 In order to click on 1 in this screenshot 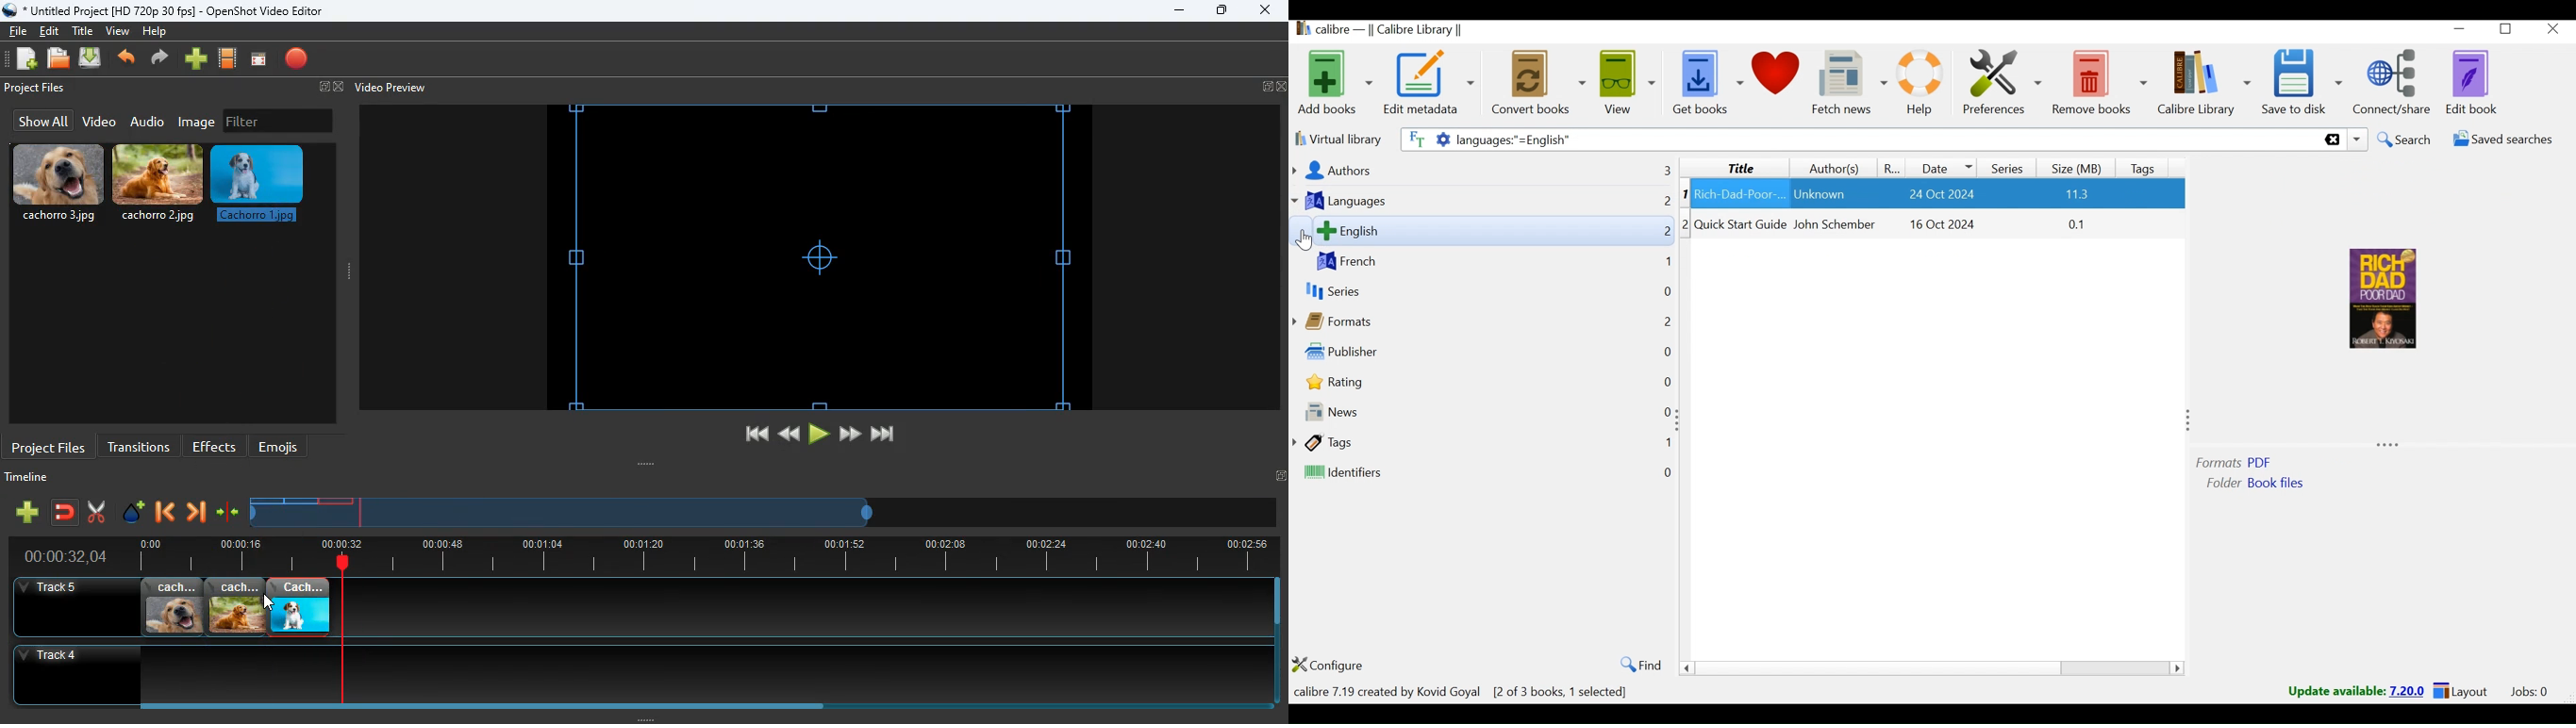, I will do `click(1666, 444)`.